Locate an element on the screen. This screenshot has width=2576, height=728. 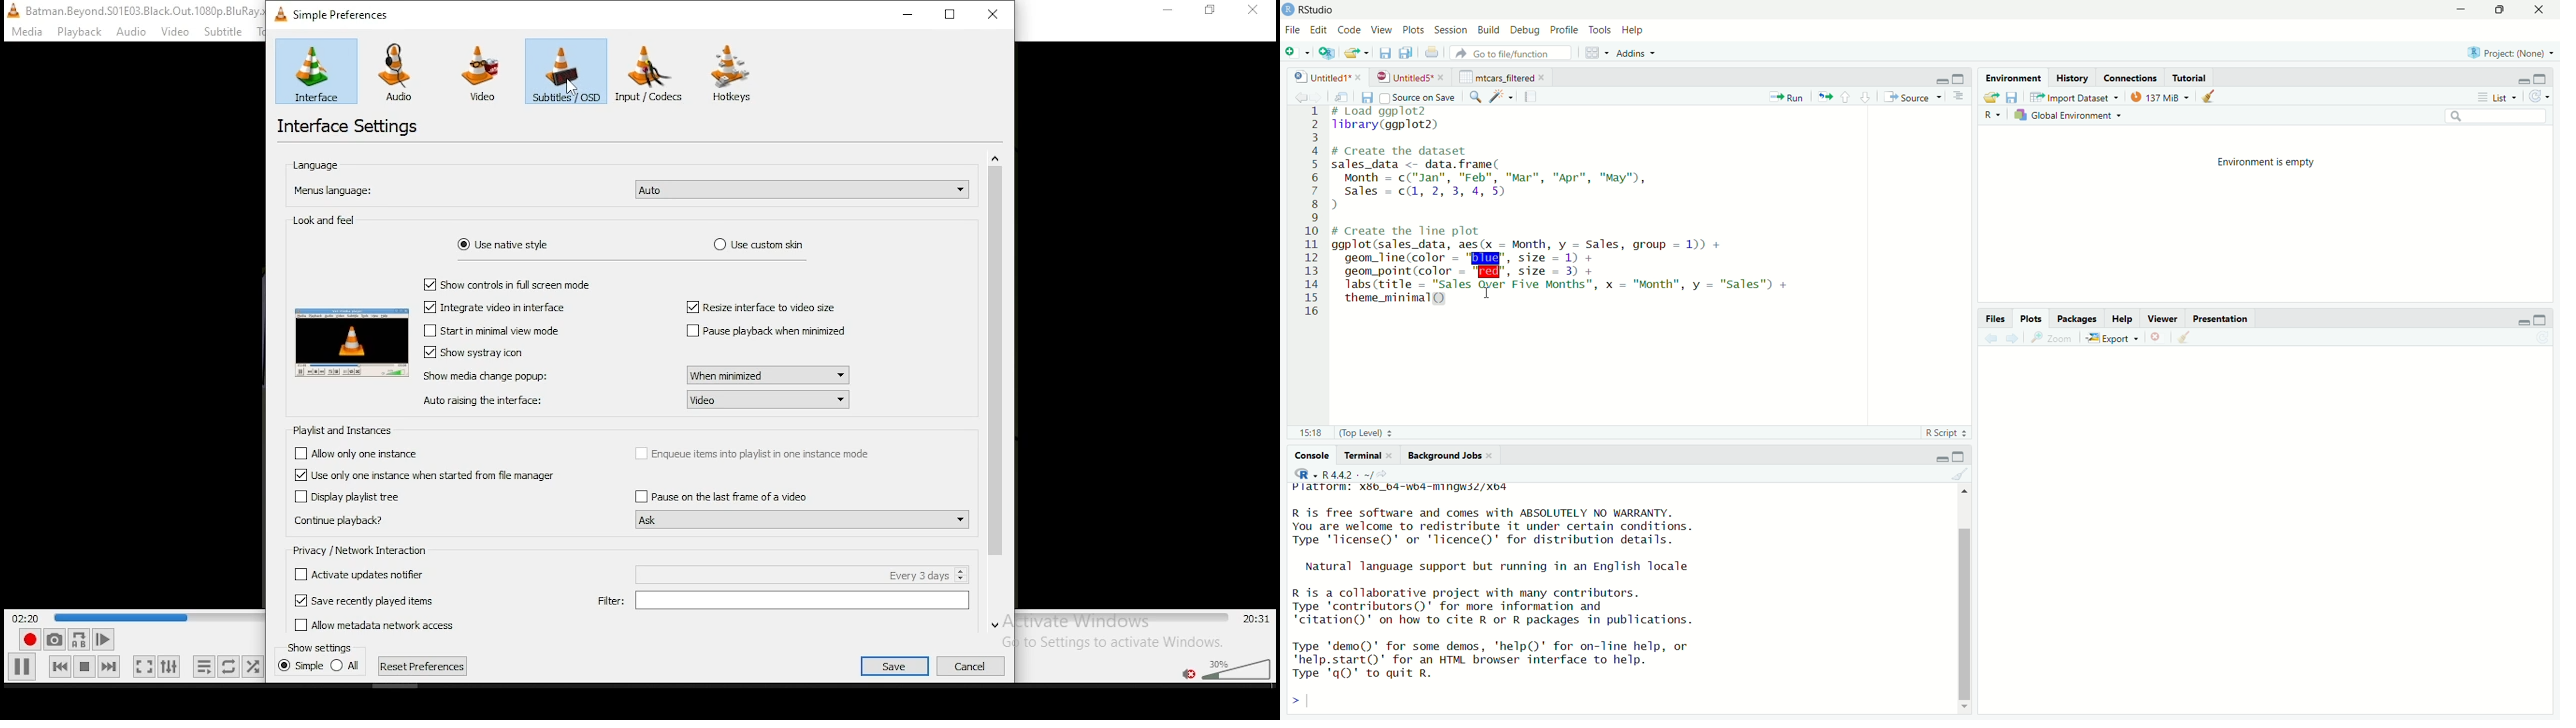
environment is empty is located at coordinates (2266, 163).